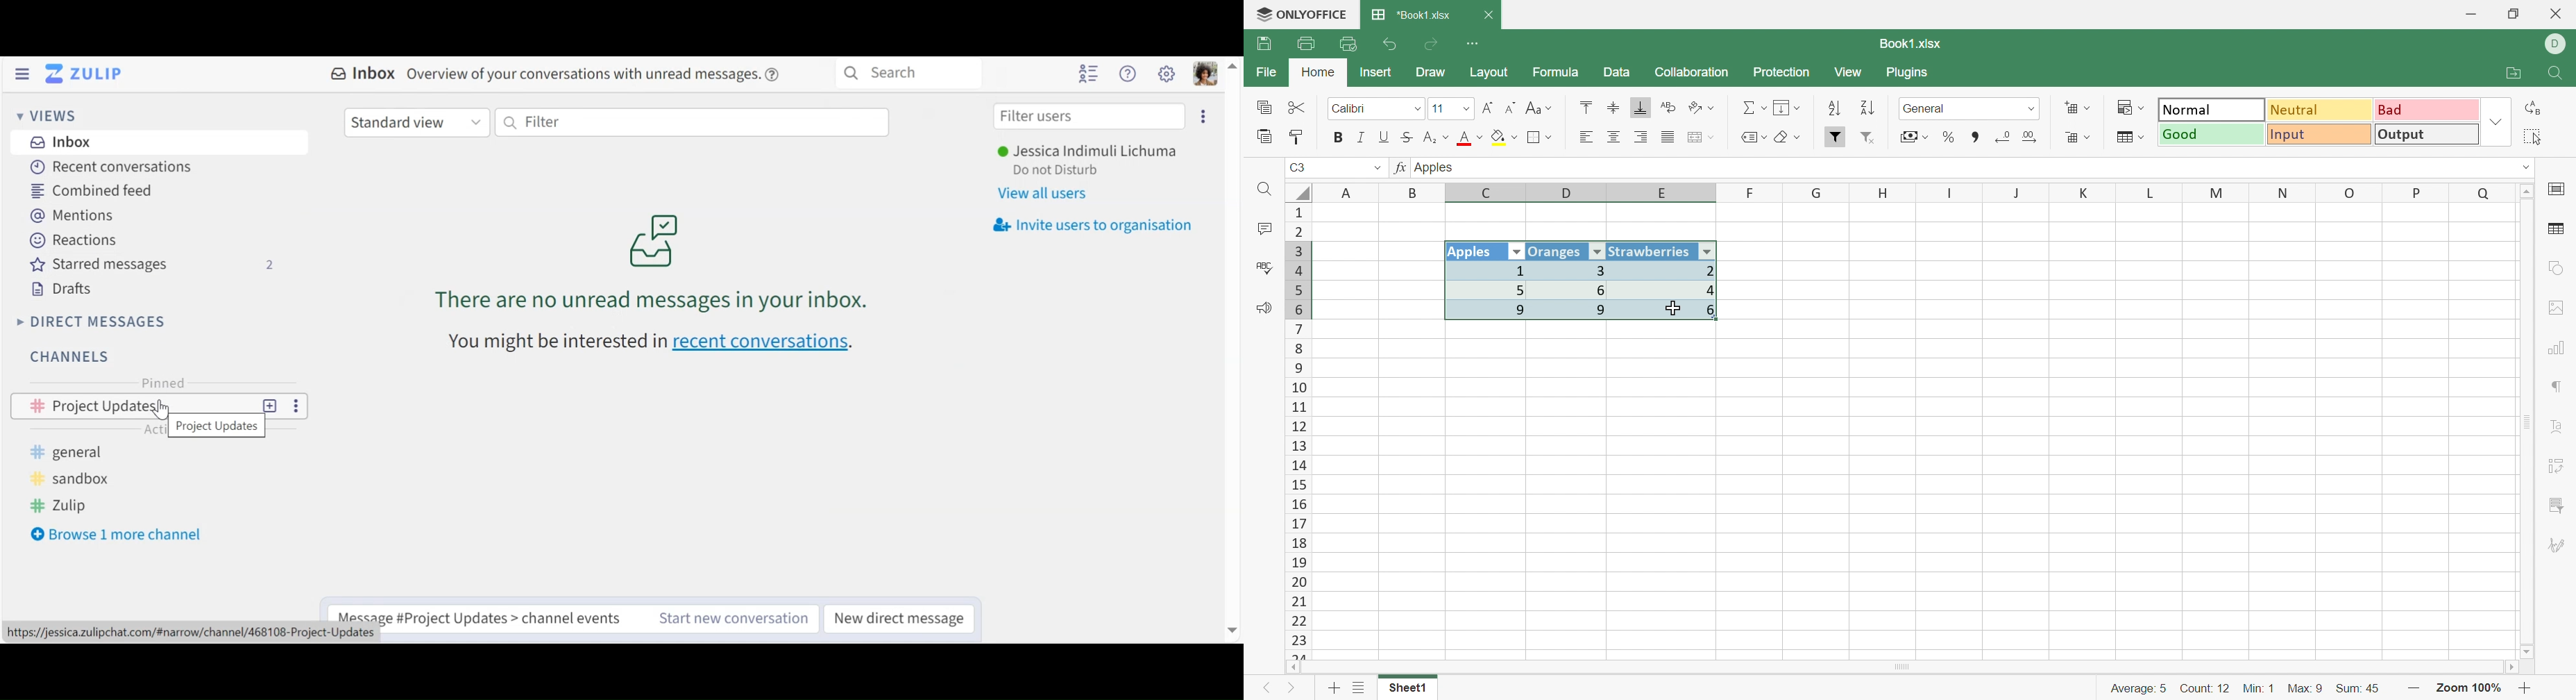 The image size is (2576, 700). Describe the element at coordinates (1669, 290) in the screenshot. I see `4` at that location.